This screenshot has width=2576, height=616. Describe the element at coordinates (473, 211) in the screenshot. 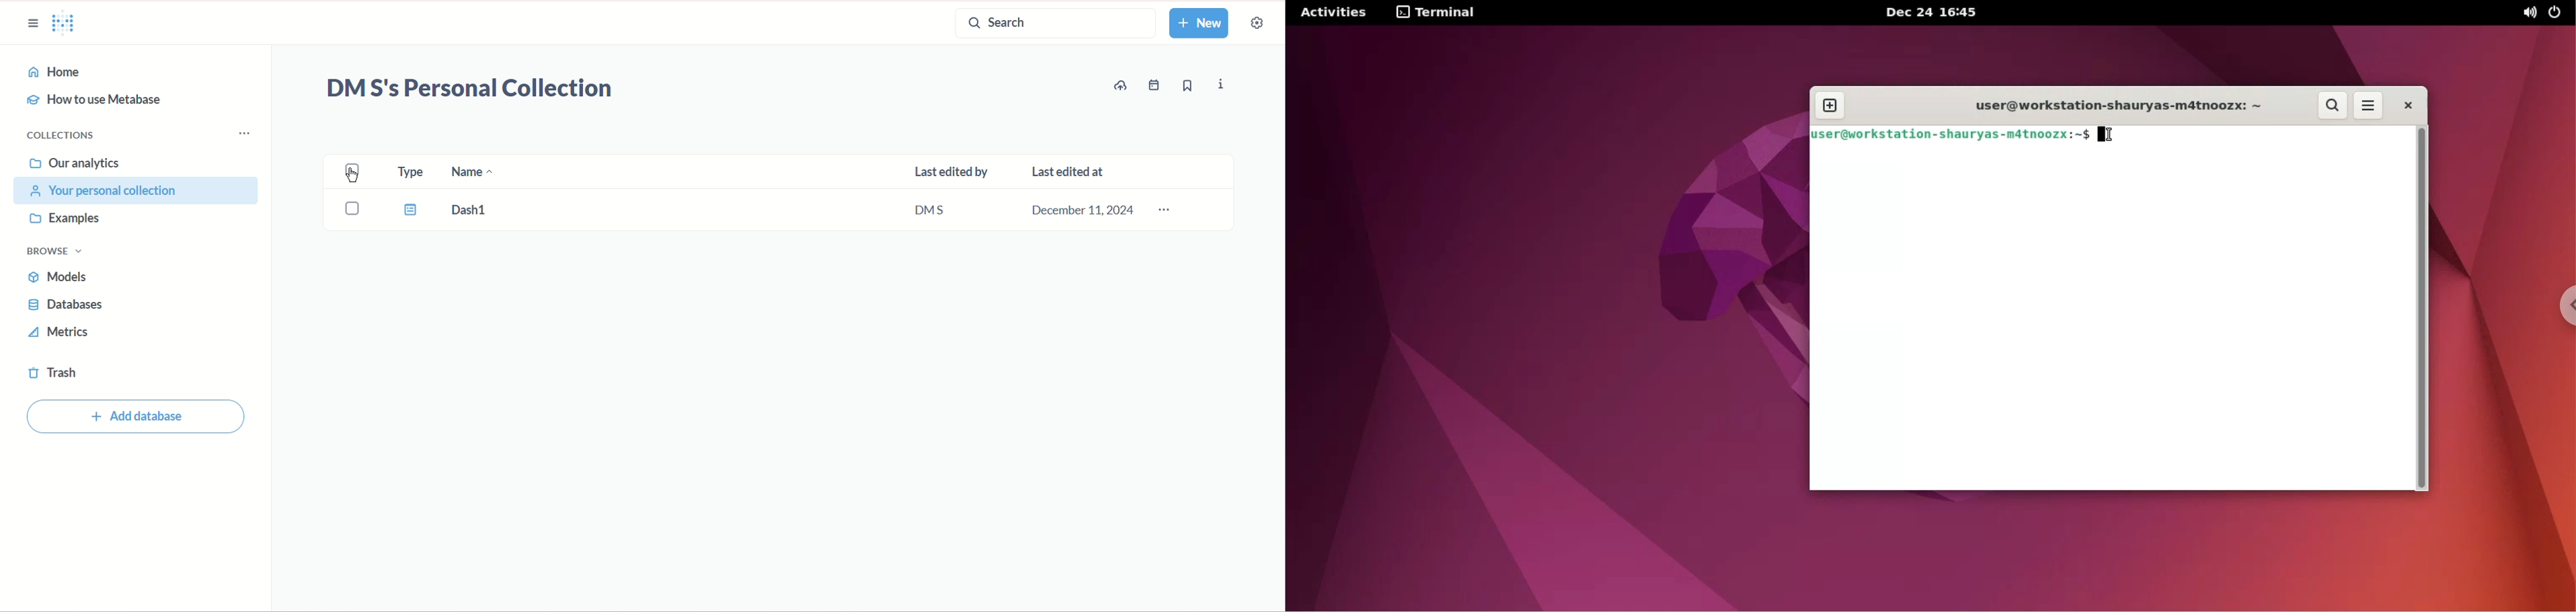

I see `Dash 1` at that location.